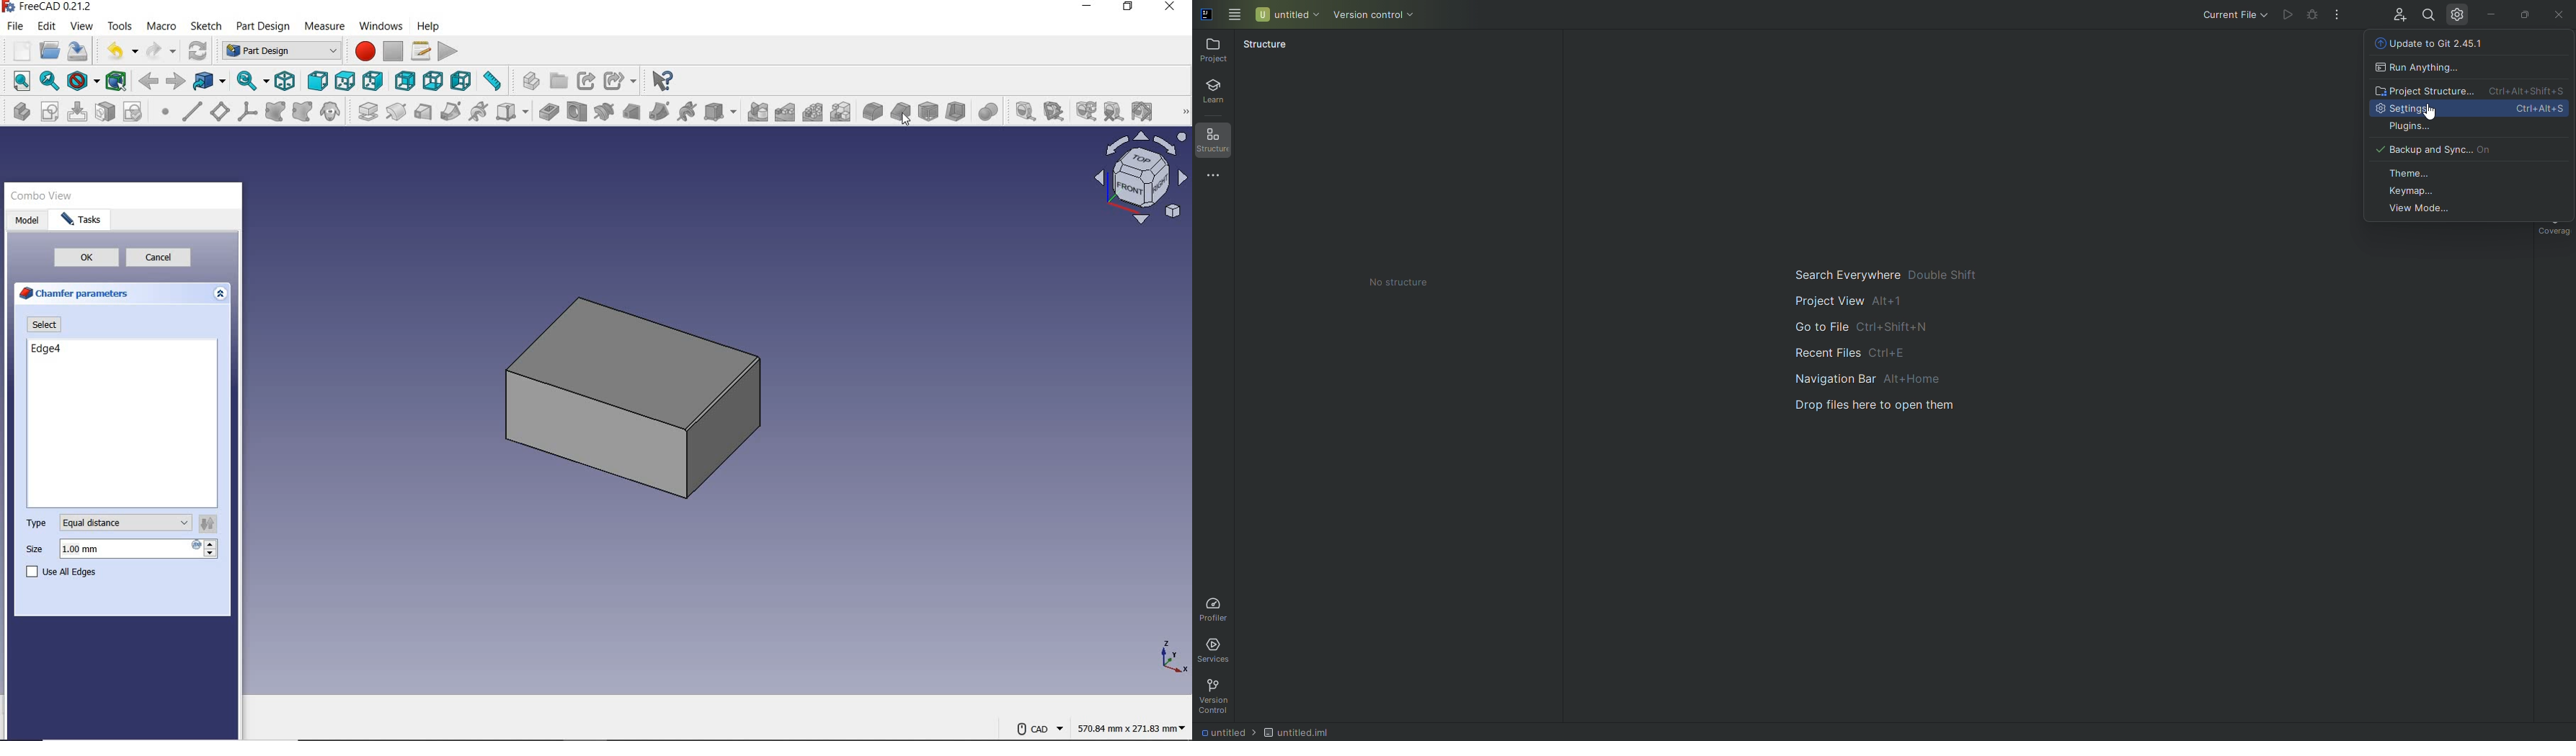  What do you see at coordinates (251, 82) in the screenshot?
I see `sync view` at bounding box center [251, 82].